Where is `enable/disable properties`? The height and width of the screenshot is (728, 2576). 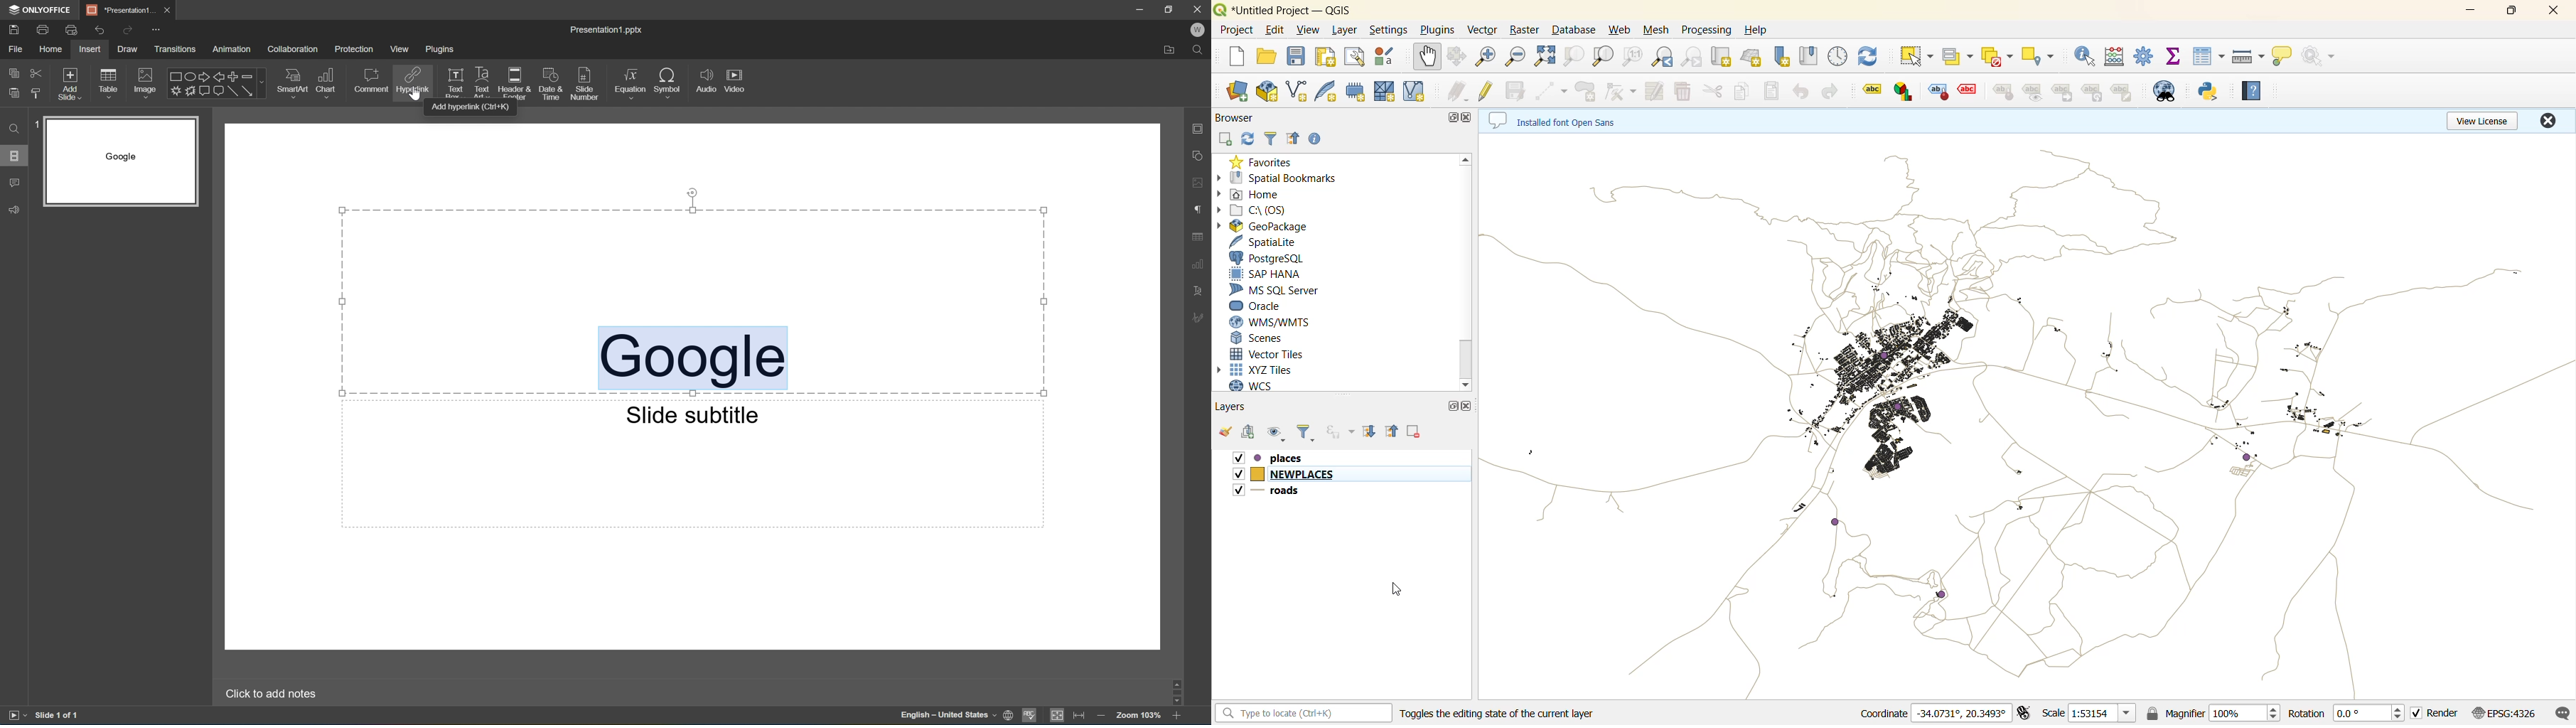 enable/disable properties is located at coordinates (1318, 139).